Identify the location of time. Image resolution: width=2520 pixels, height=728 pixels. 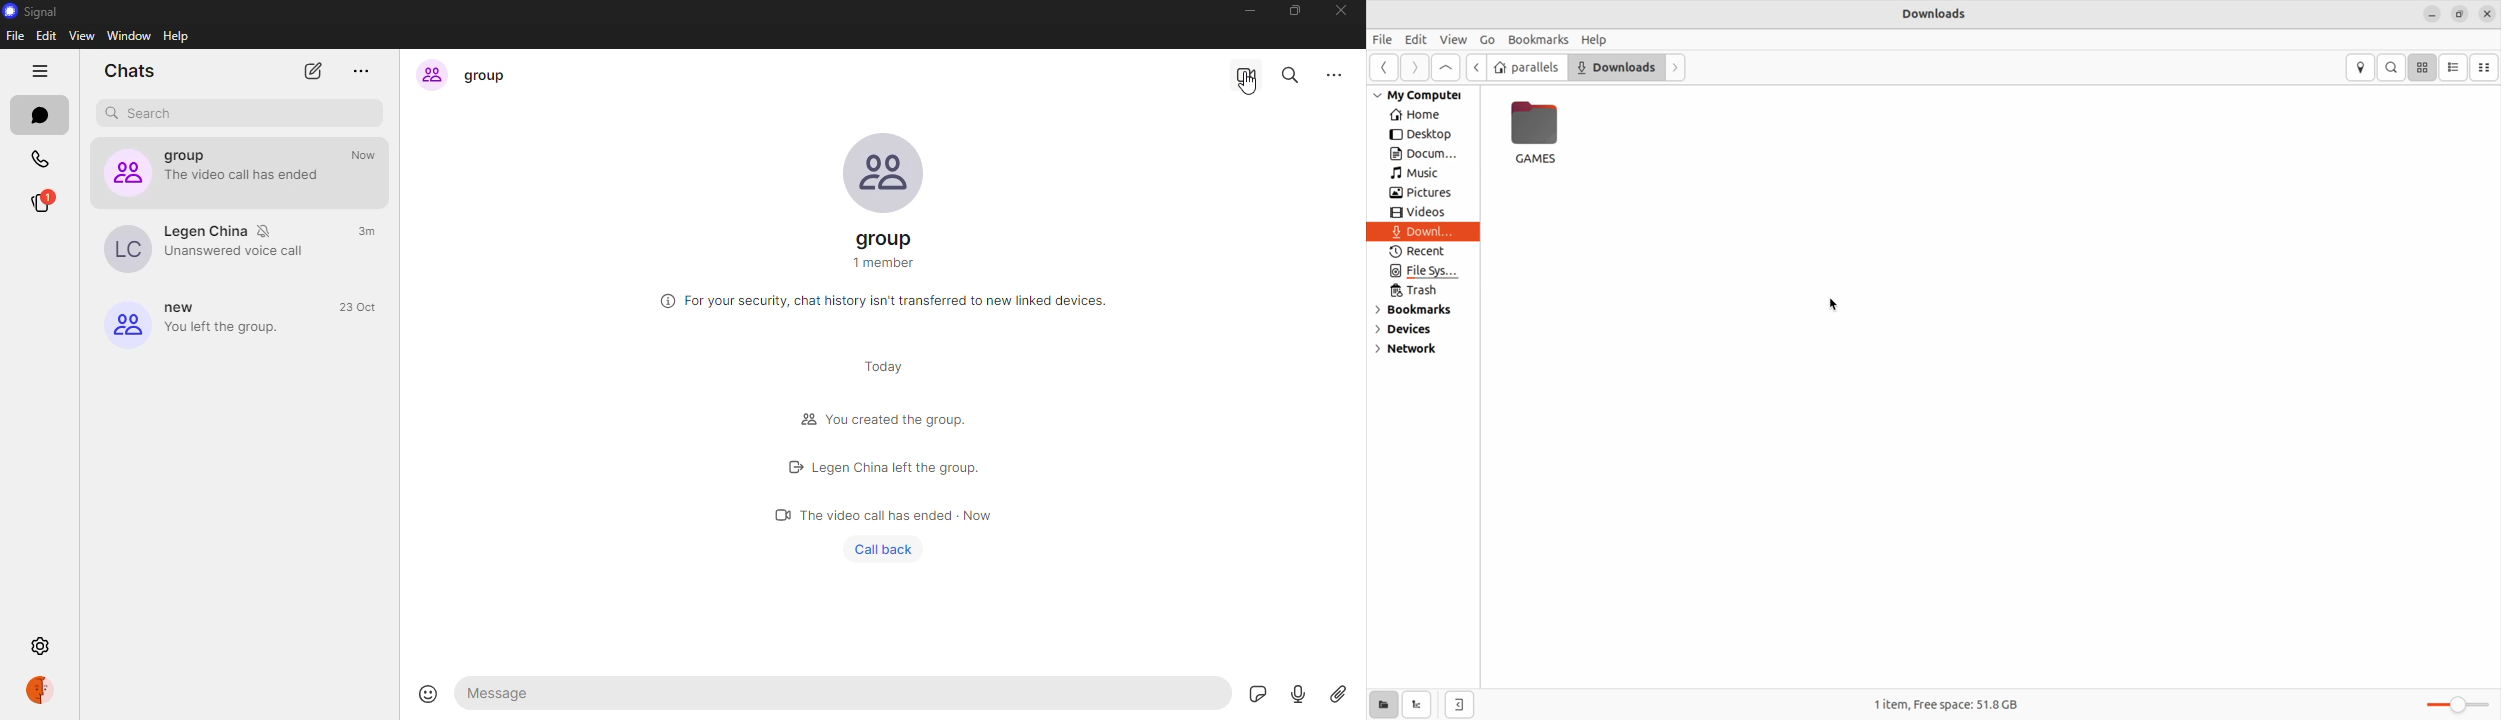
(368, 308).